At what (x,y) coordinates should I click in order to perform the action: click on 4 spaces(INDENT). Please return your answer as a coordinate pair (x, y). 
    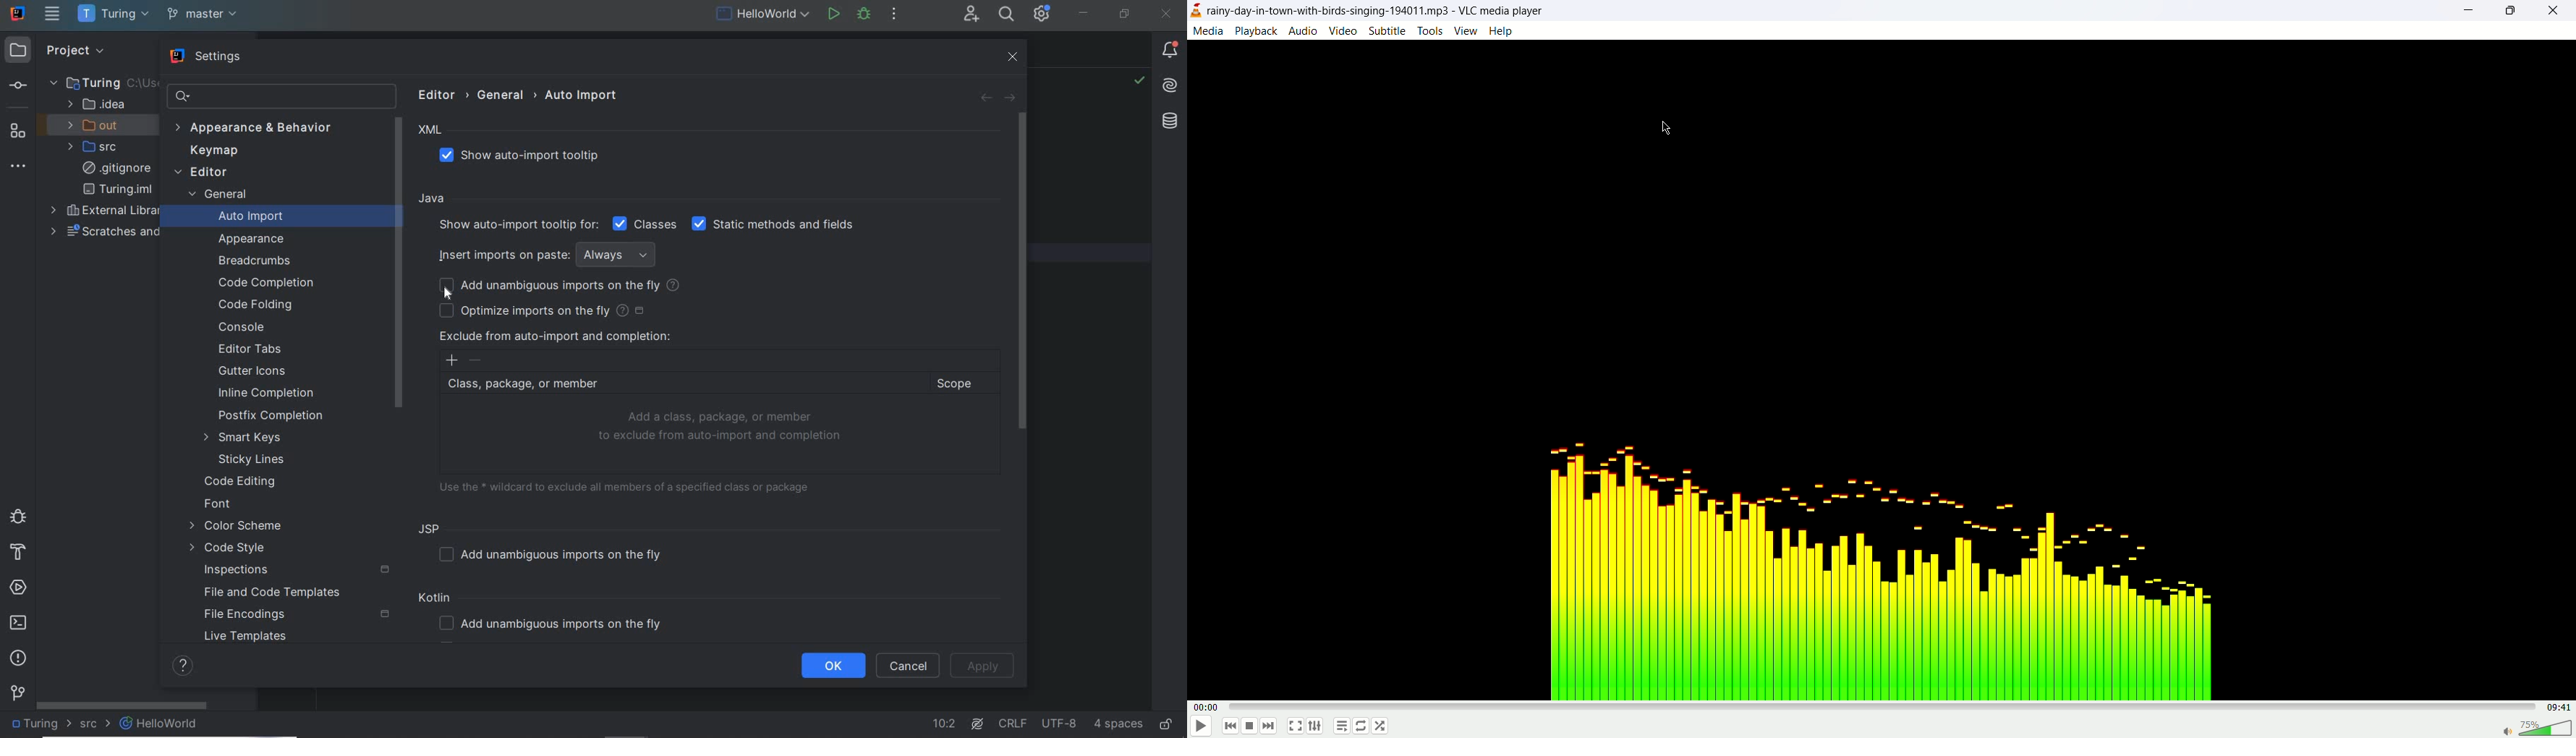
    Looking at the image, I should click on (1119, 722).